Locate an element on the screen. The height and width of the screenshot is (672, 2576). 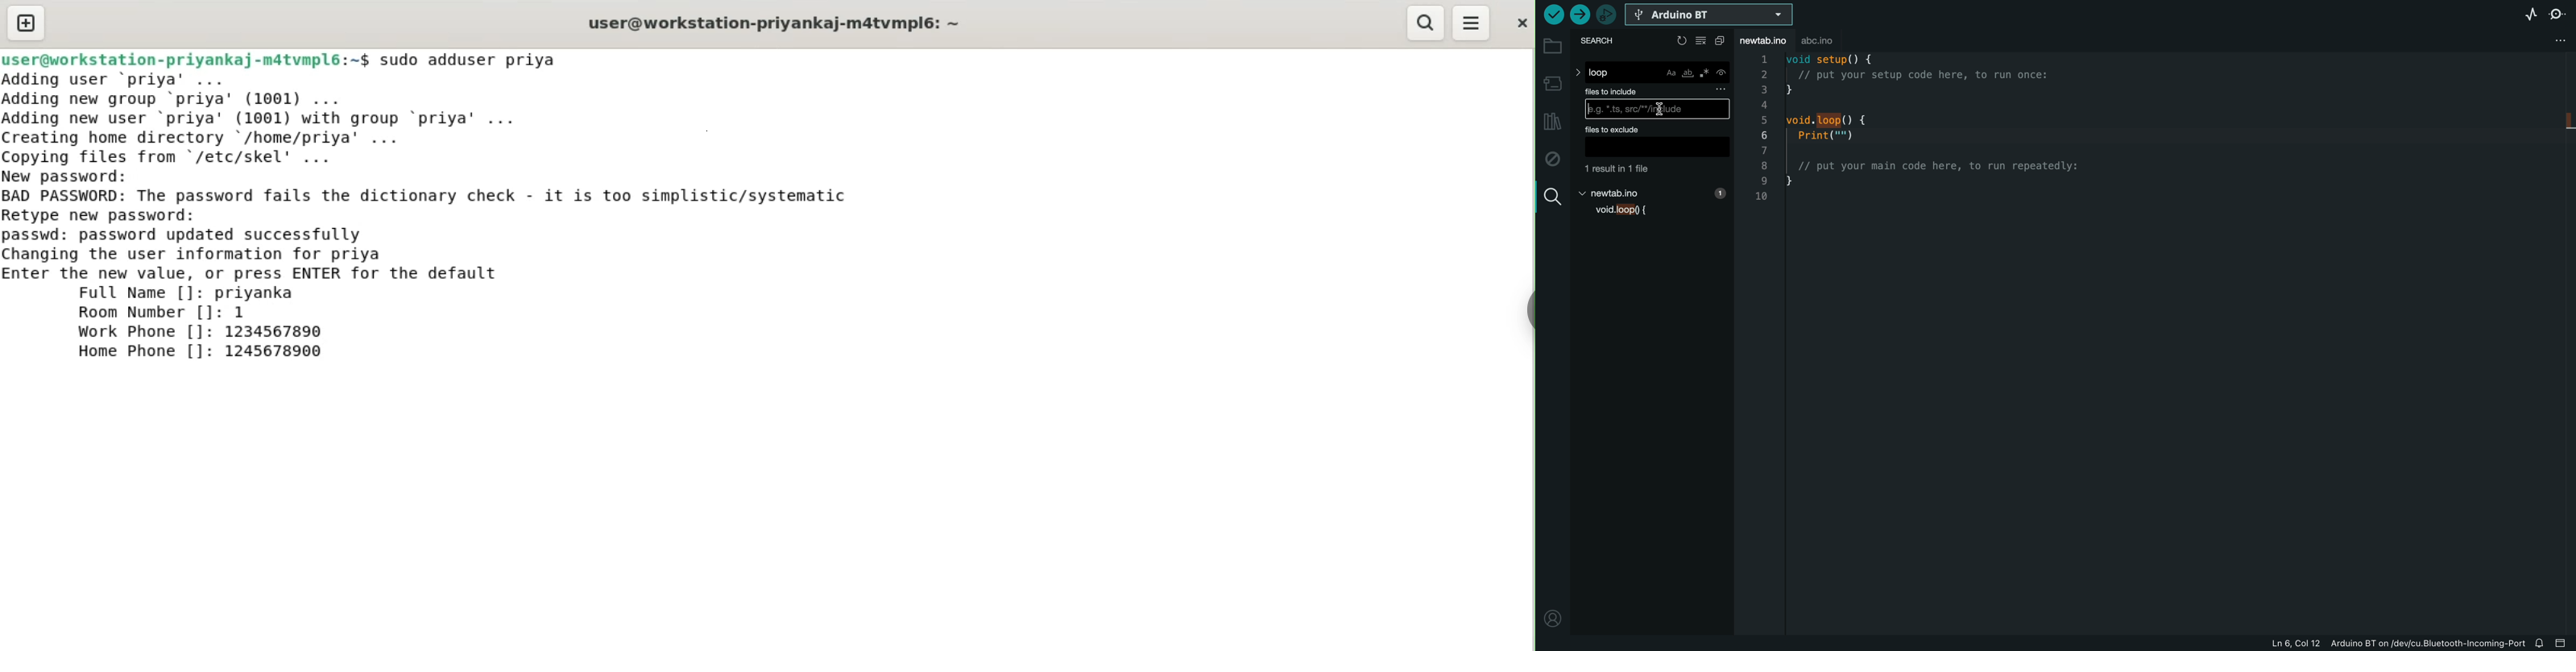
new password is located at coordinates (77, 176).